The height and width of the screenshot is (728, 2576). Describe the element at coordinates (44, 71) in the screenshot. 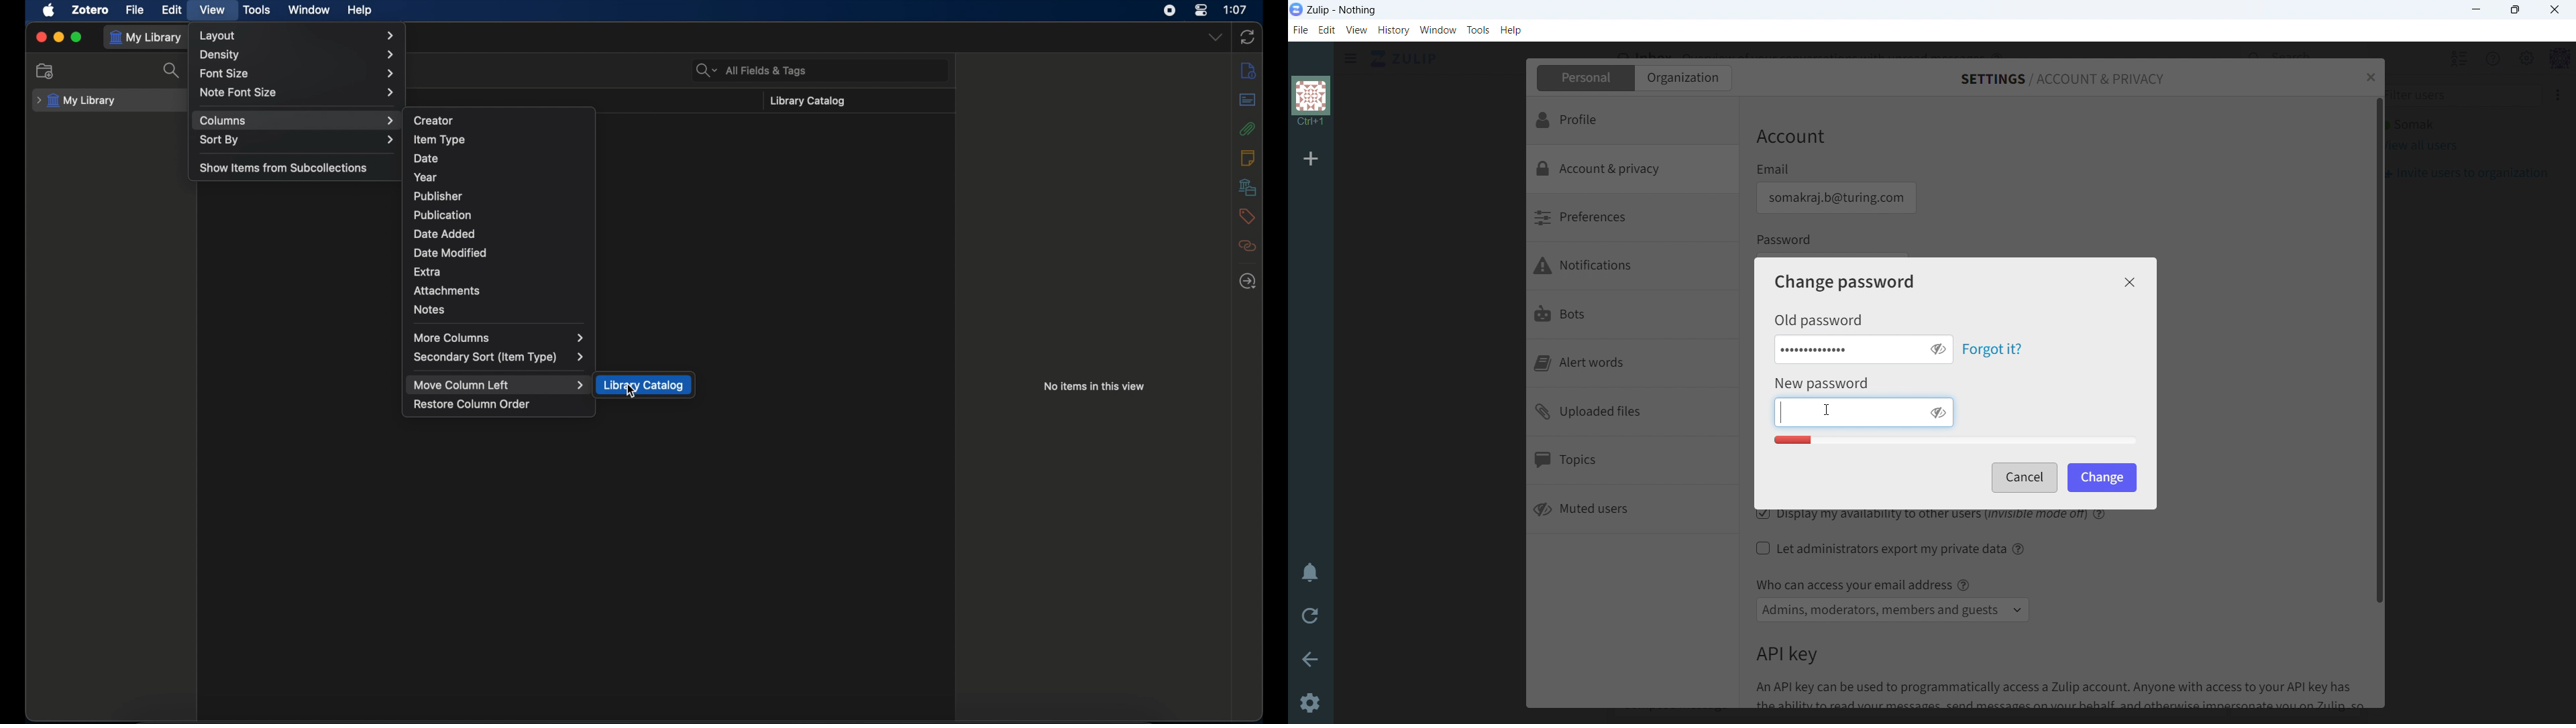

I see `new collection` at that location.